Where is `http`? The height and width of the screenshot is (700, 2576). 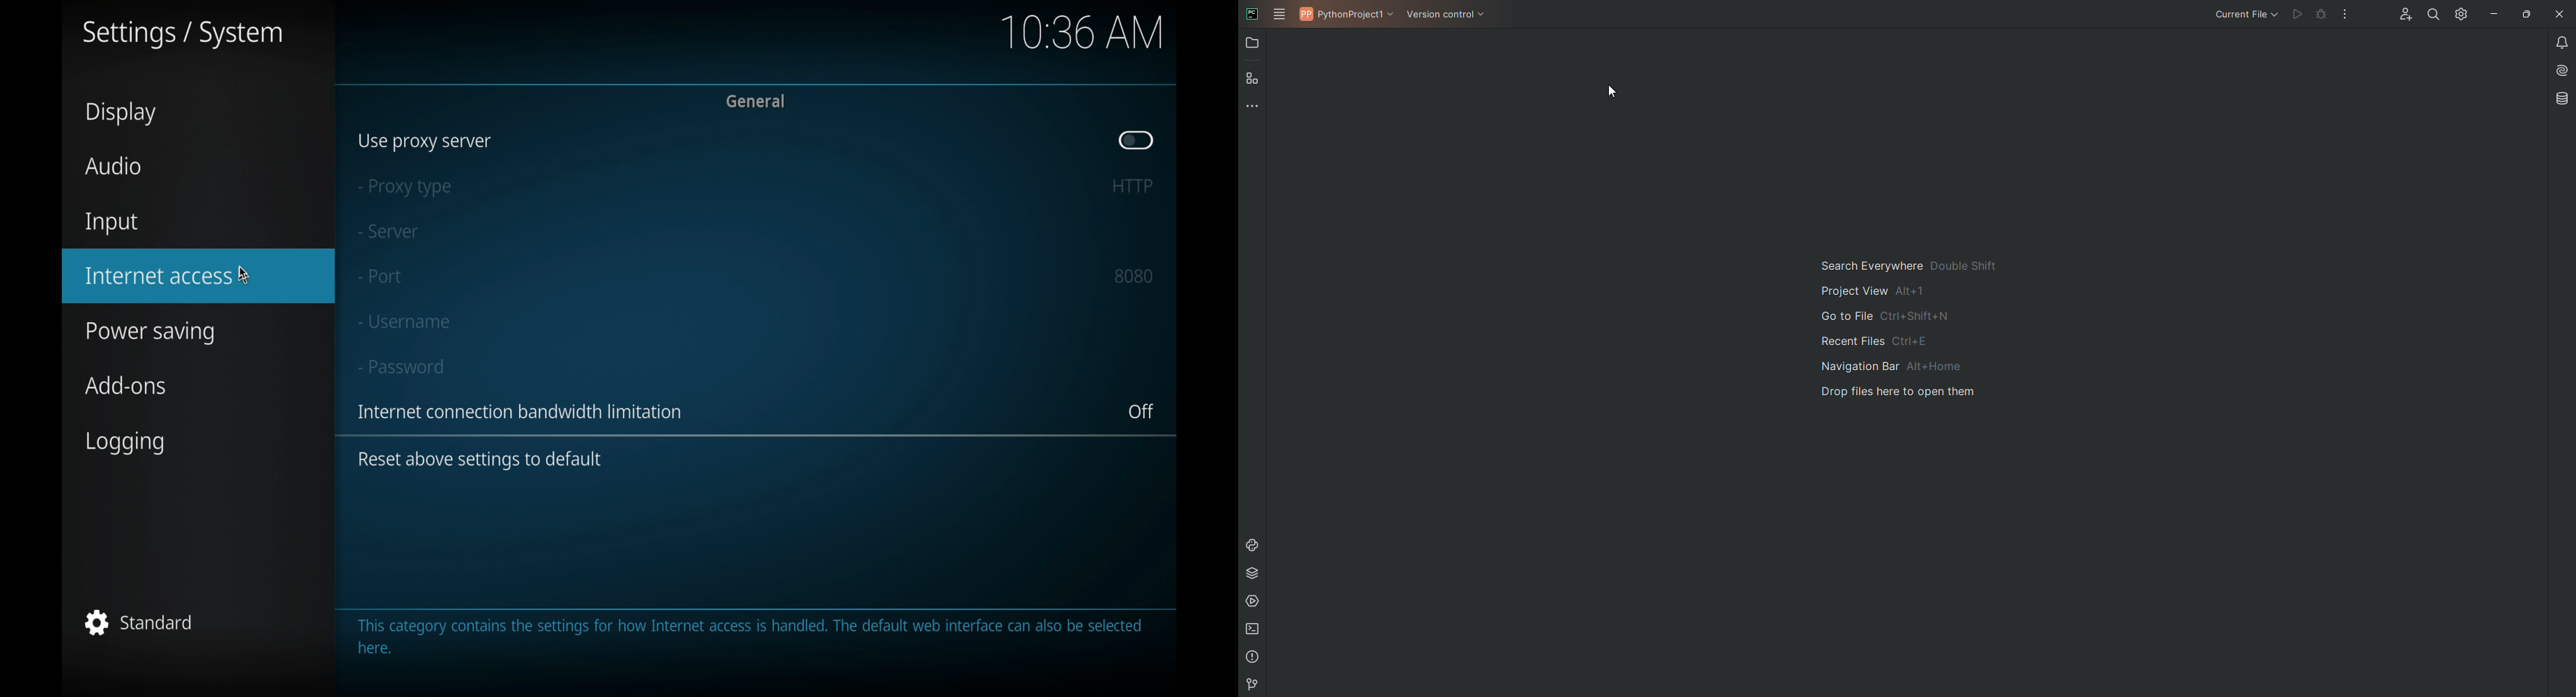
http is located at coordinates (1132, 186).